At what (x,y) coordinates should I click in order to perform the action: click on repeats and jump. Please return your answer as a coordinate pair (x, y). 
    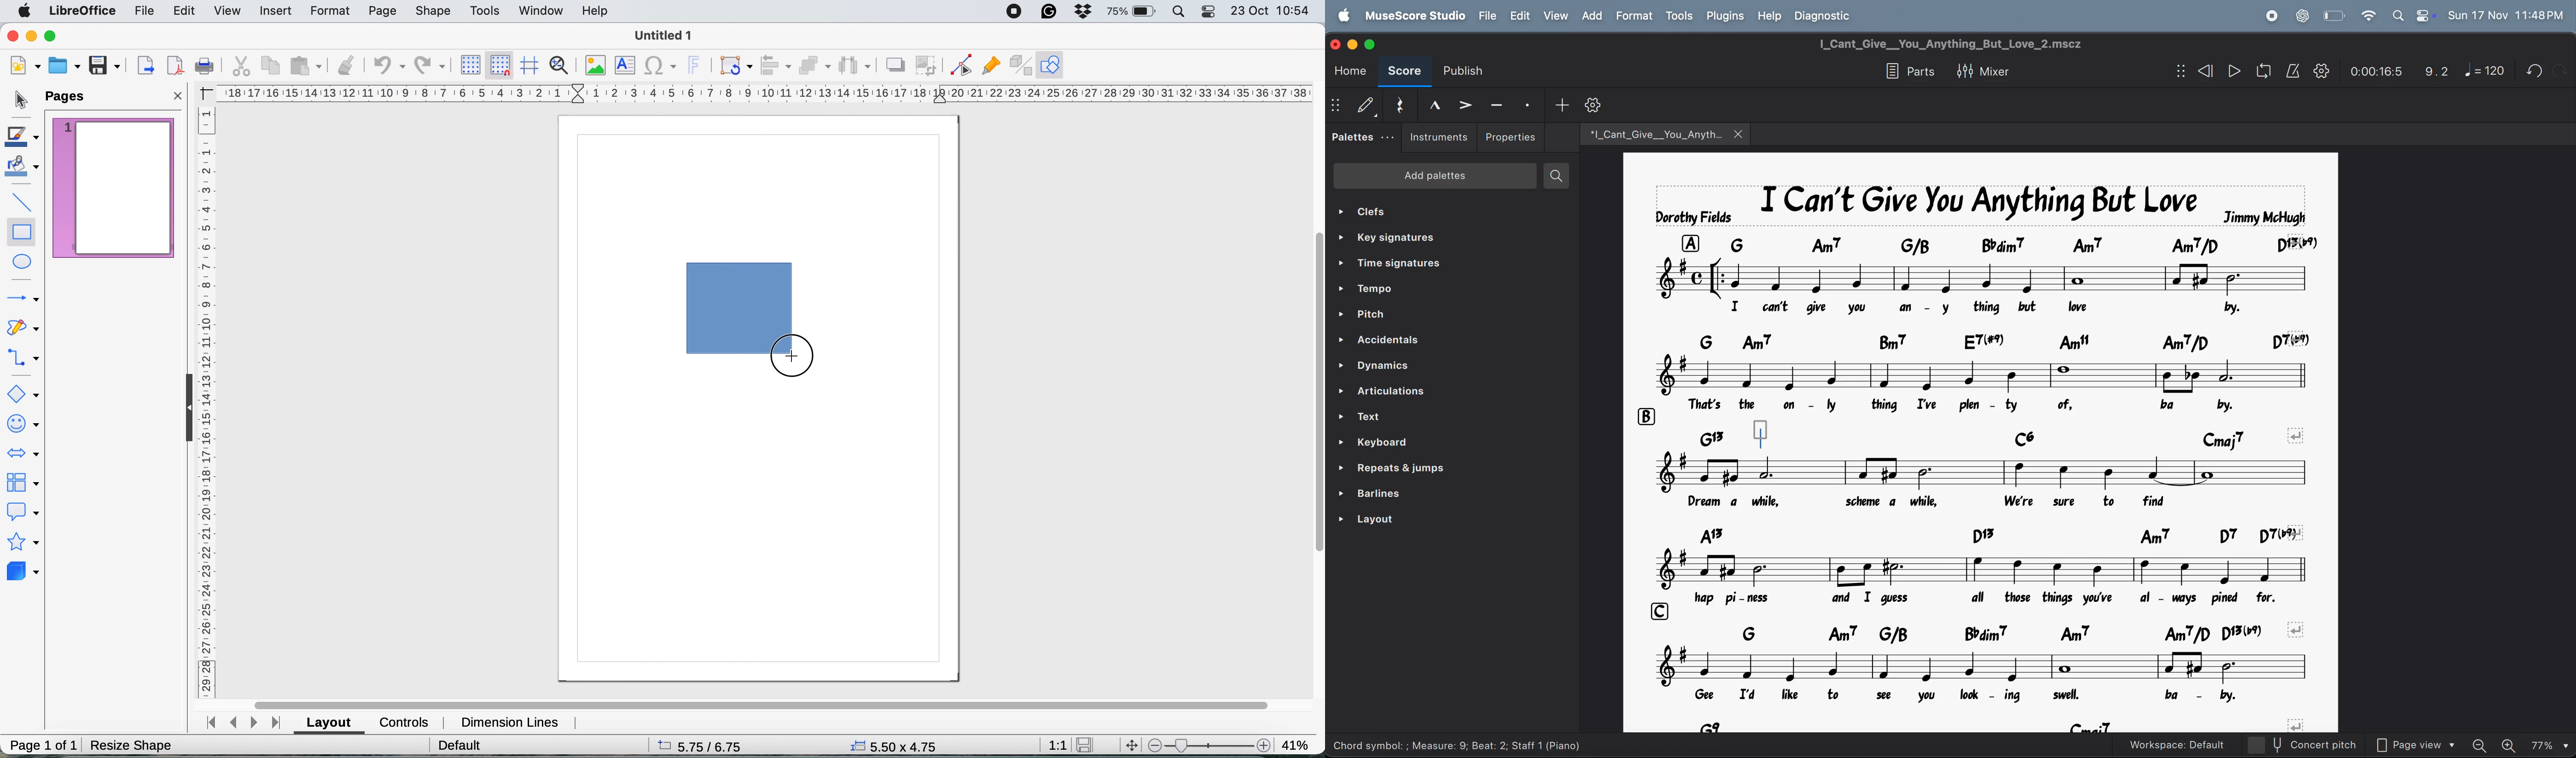
    Looking at the image, I should click on (1424, 470).